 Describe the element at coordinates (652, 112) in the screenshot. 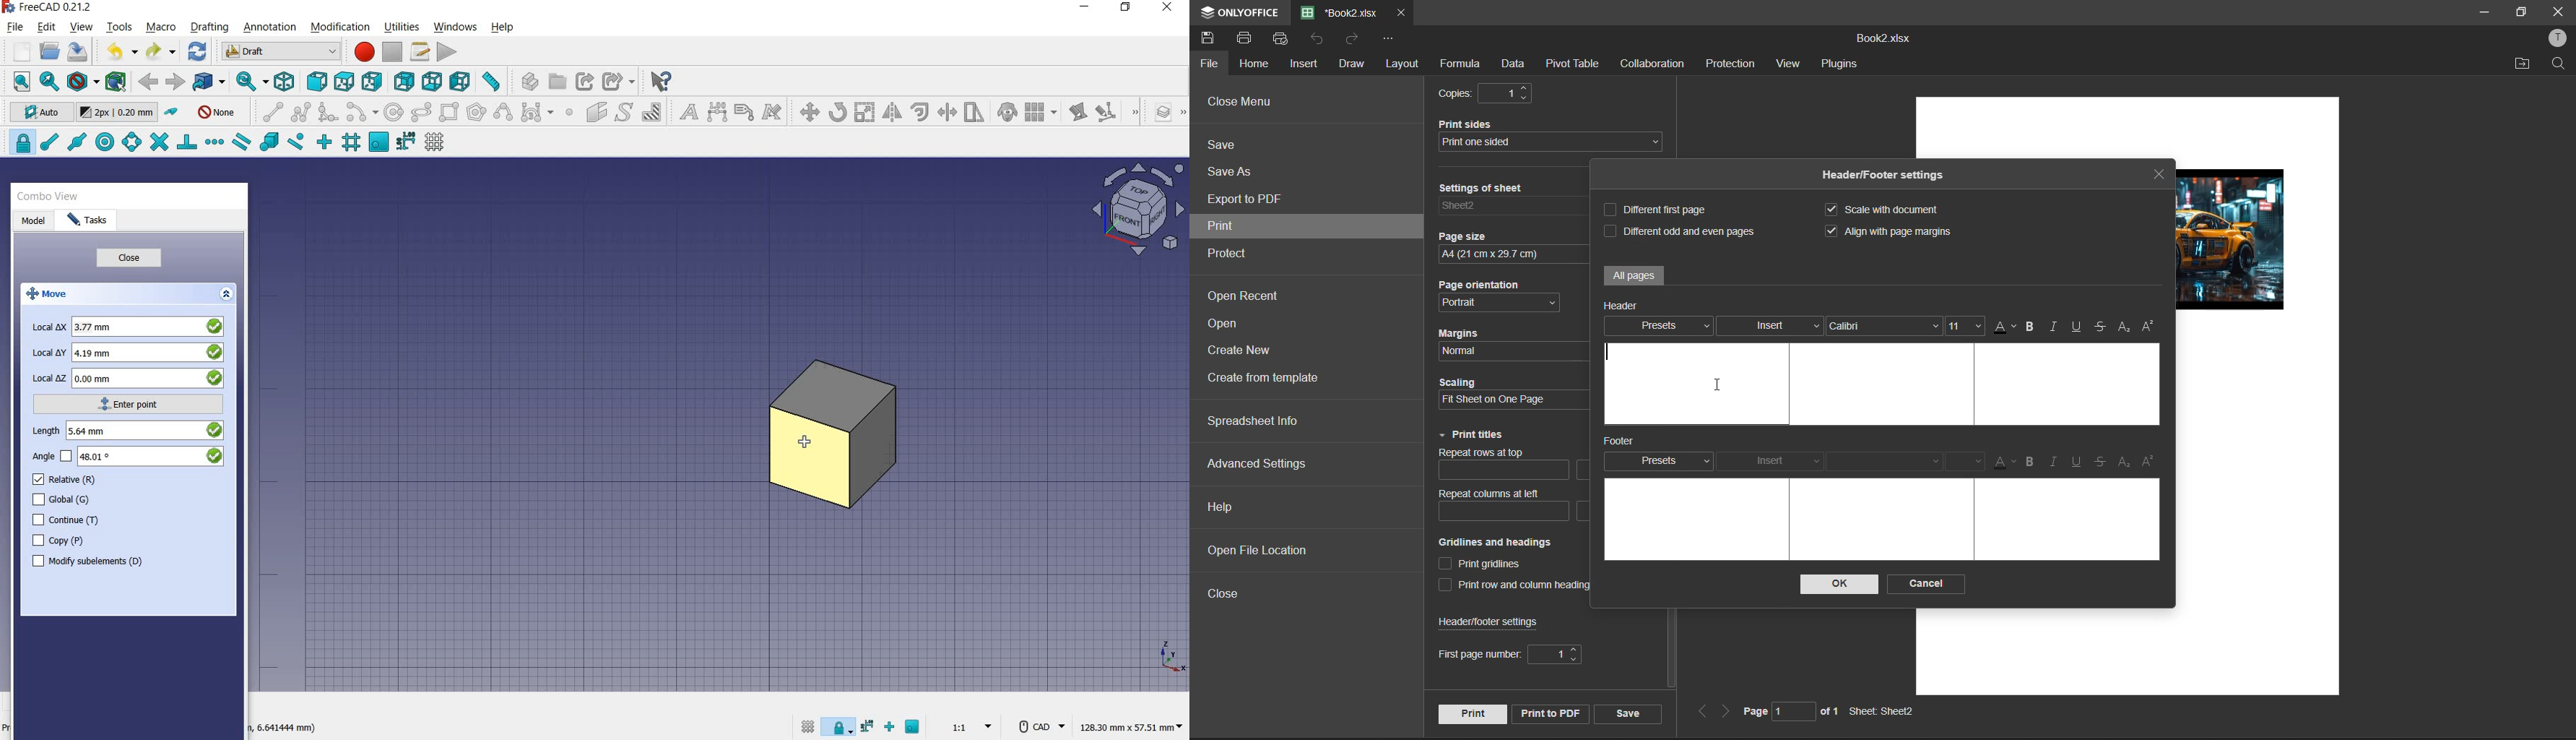

I see `hatch` at that location.